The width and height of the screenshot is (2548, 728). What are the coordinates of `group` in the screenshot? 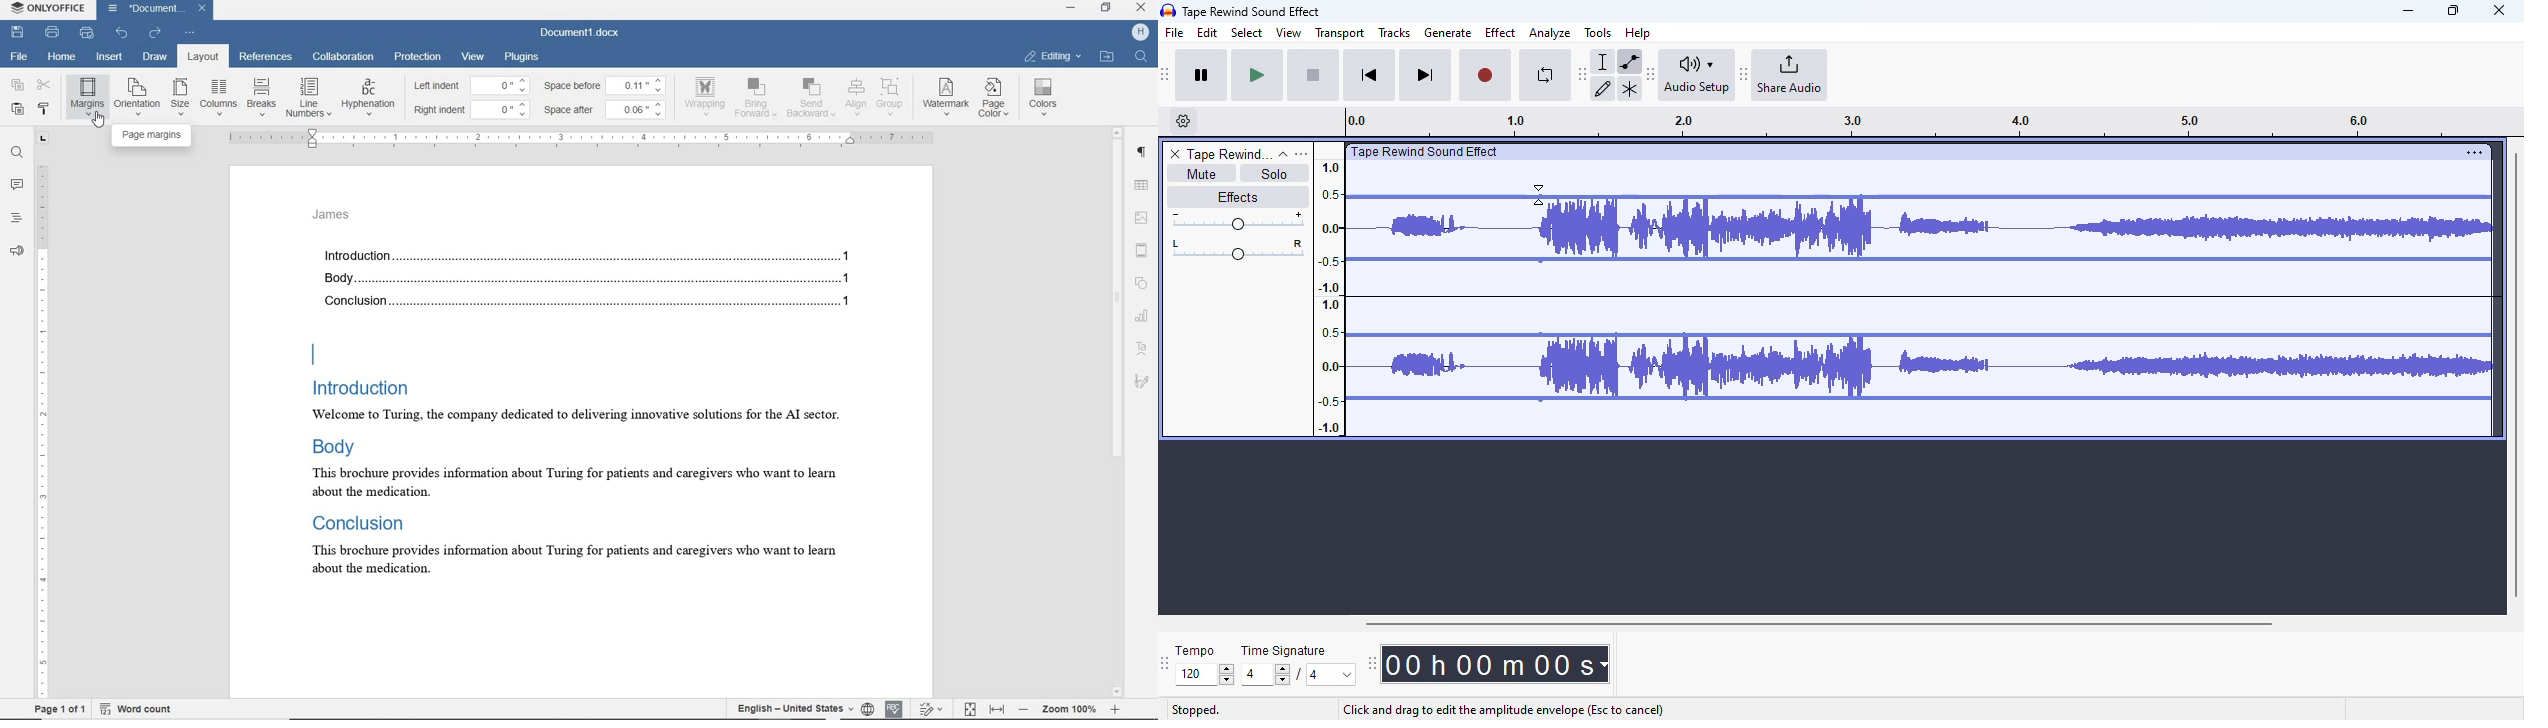 It's located at (891, 97).